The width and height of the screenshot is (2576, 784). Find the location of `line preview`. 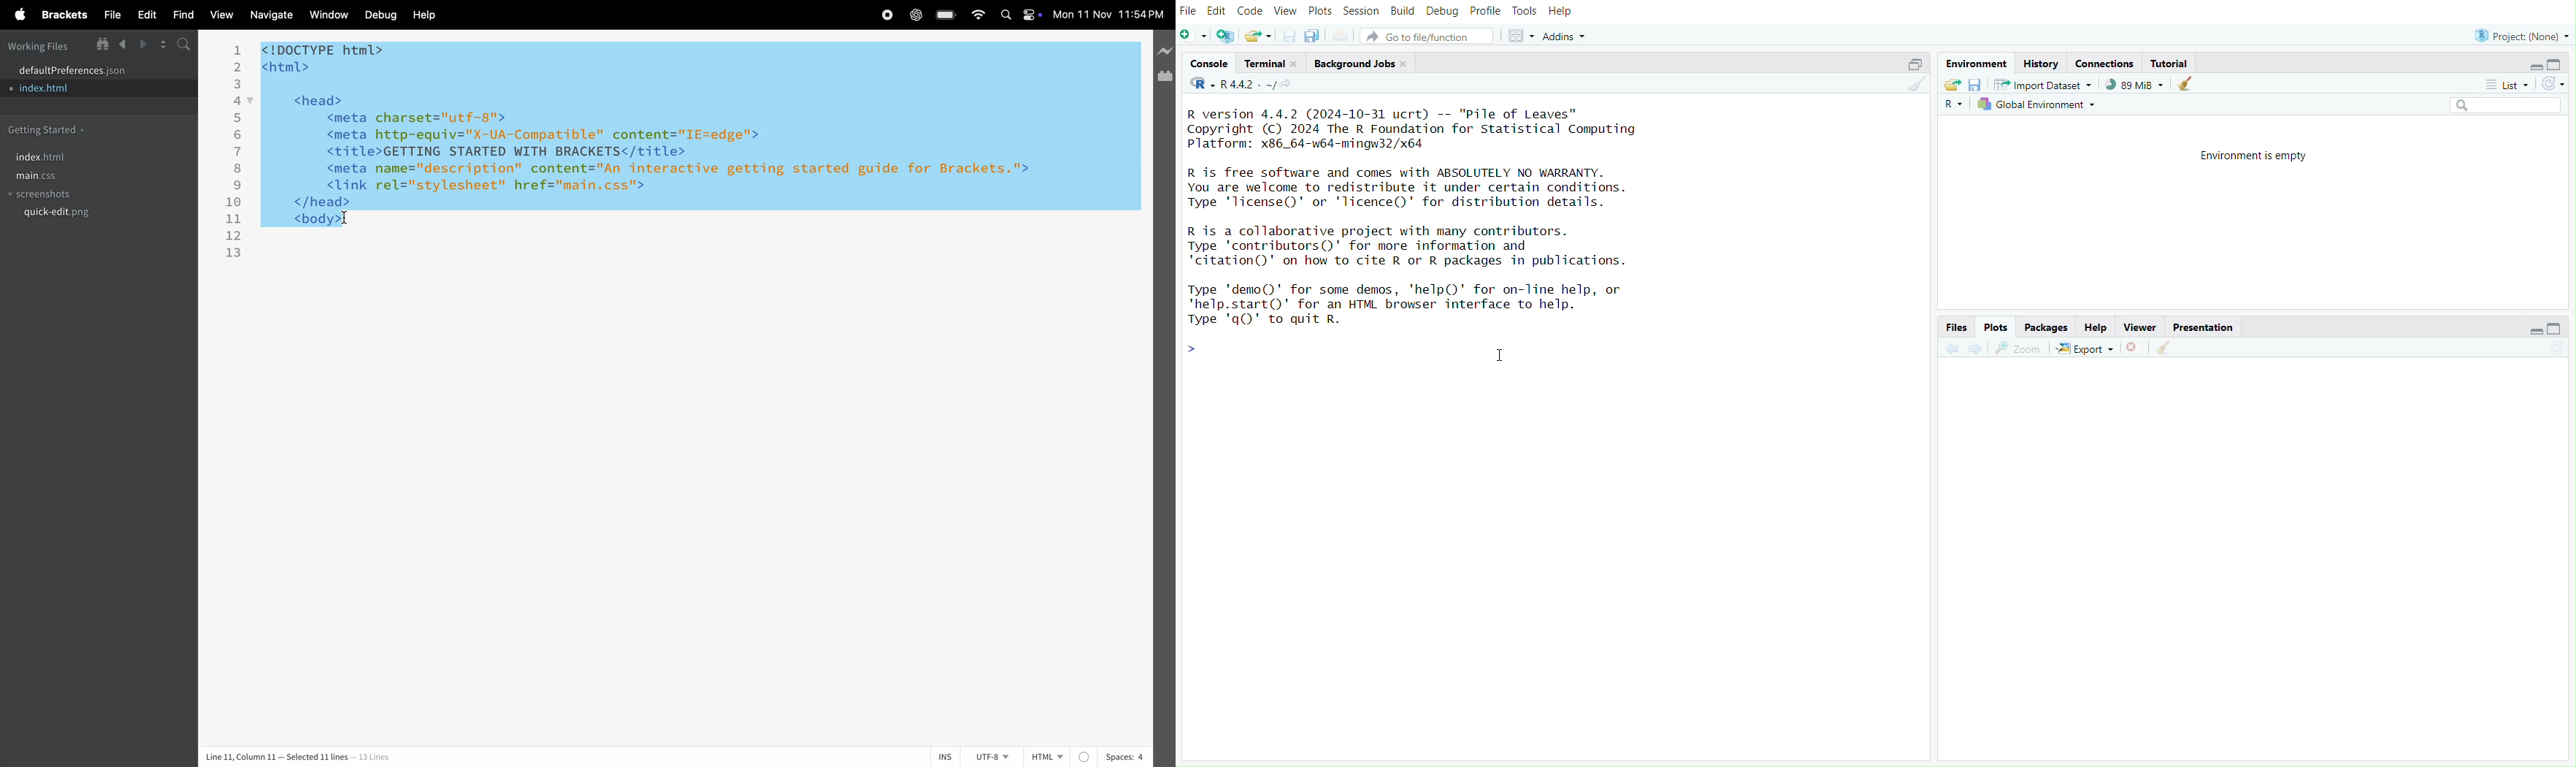

line preview is located at coordinates (1164, 54).